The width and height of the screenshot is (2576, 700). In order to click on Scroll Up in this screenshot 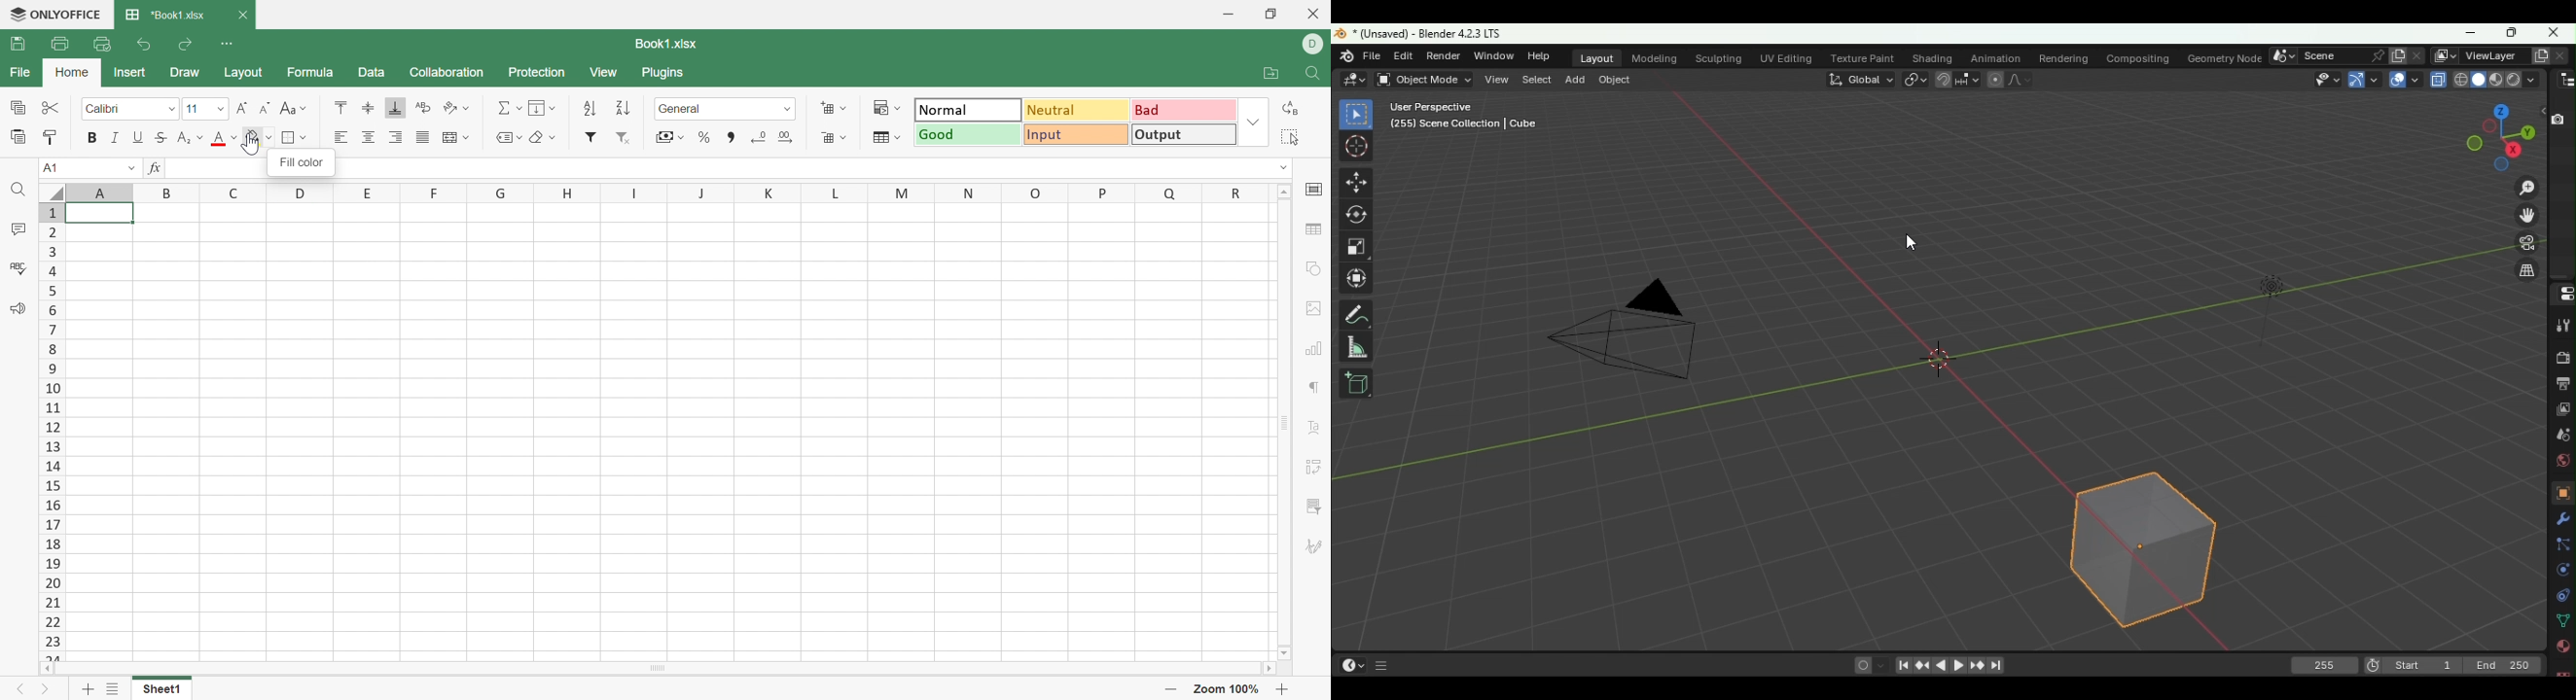, I will do `click(1284, 190)`.